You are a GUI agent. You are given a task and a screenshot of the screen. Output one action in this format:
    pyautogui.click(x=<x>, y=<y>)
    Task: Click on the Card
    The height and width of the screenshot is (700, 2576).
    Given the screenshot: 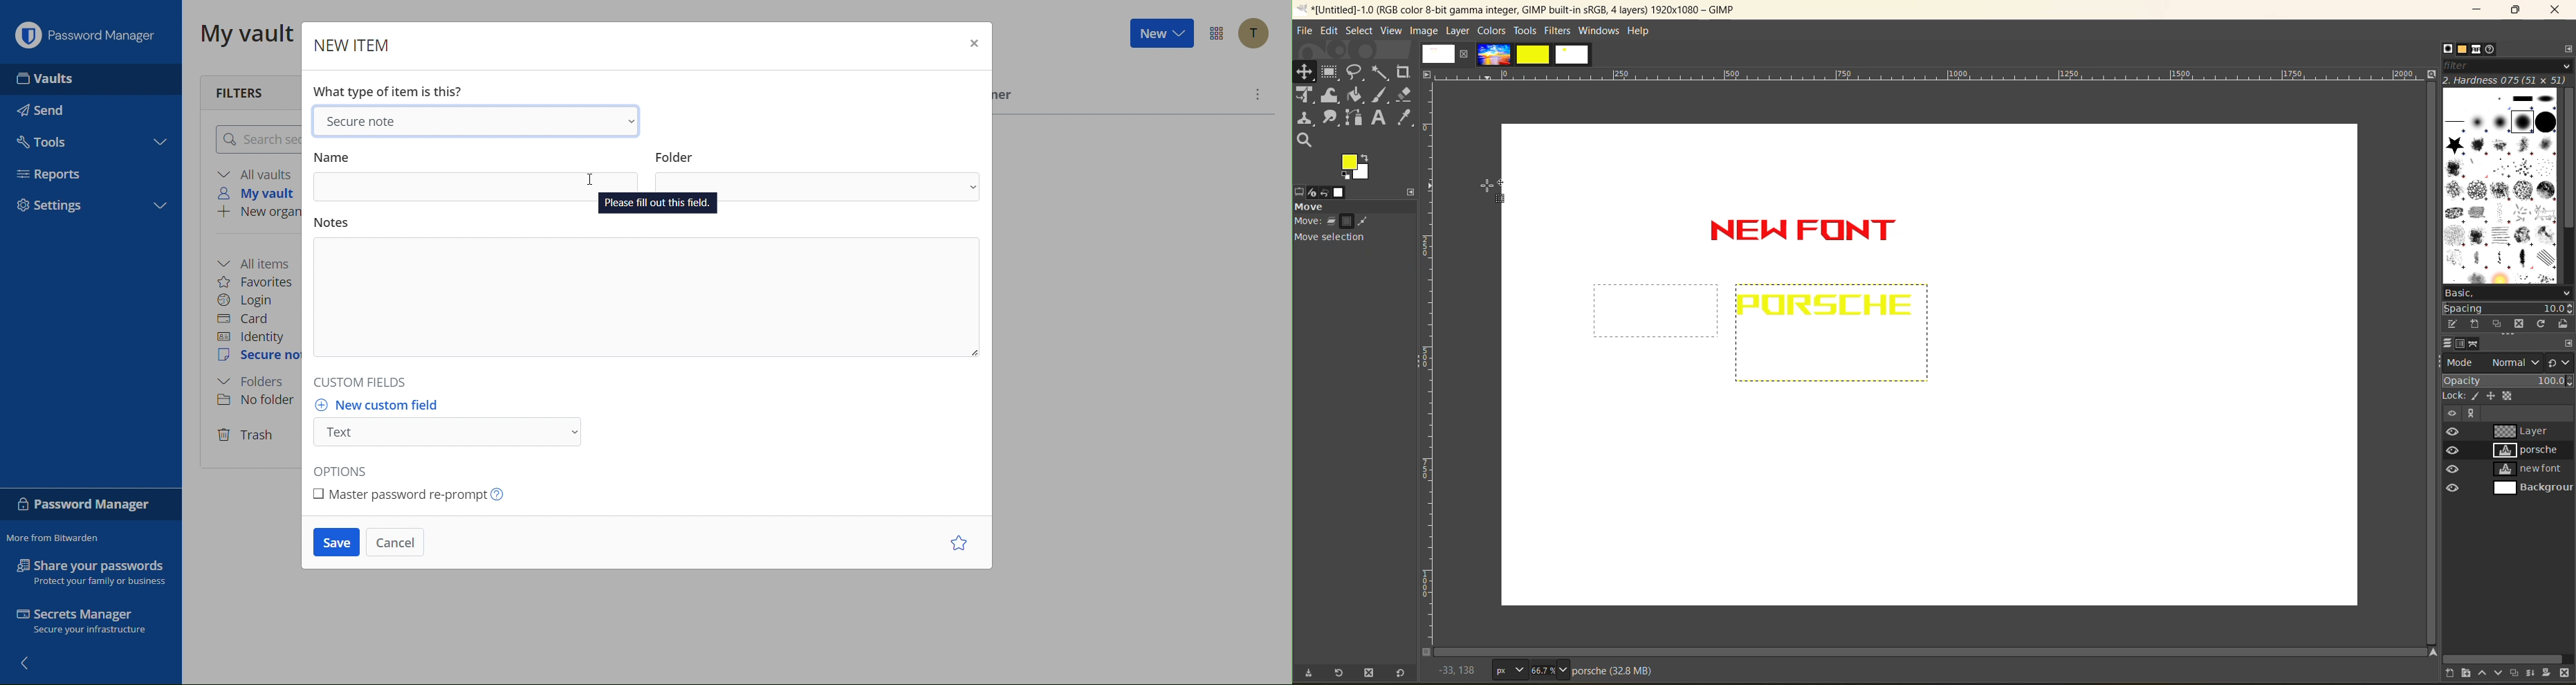 What is the action you would take?
    pyautogui.click(x=250, y=318)
    